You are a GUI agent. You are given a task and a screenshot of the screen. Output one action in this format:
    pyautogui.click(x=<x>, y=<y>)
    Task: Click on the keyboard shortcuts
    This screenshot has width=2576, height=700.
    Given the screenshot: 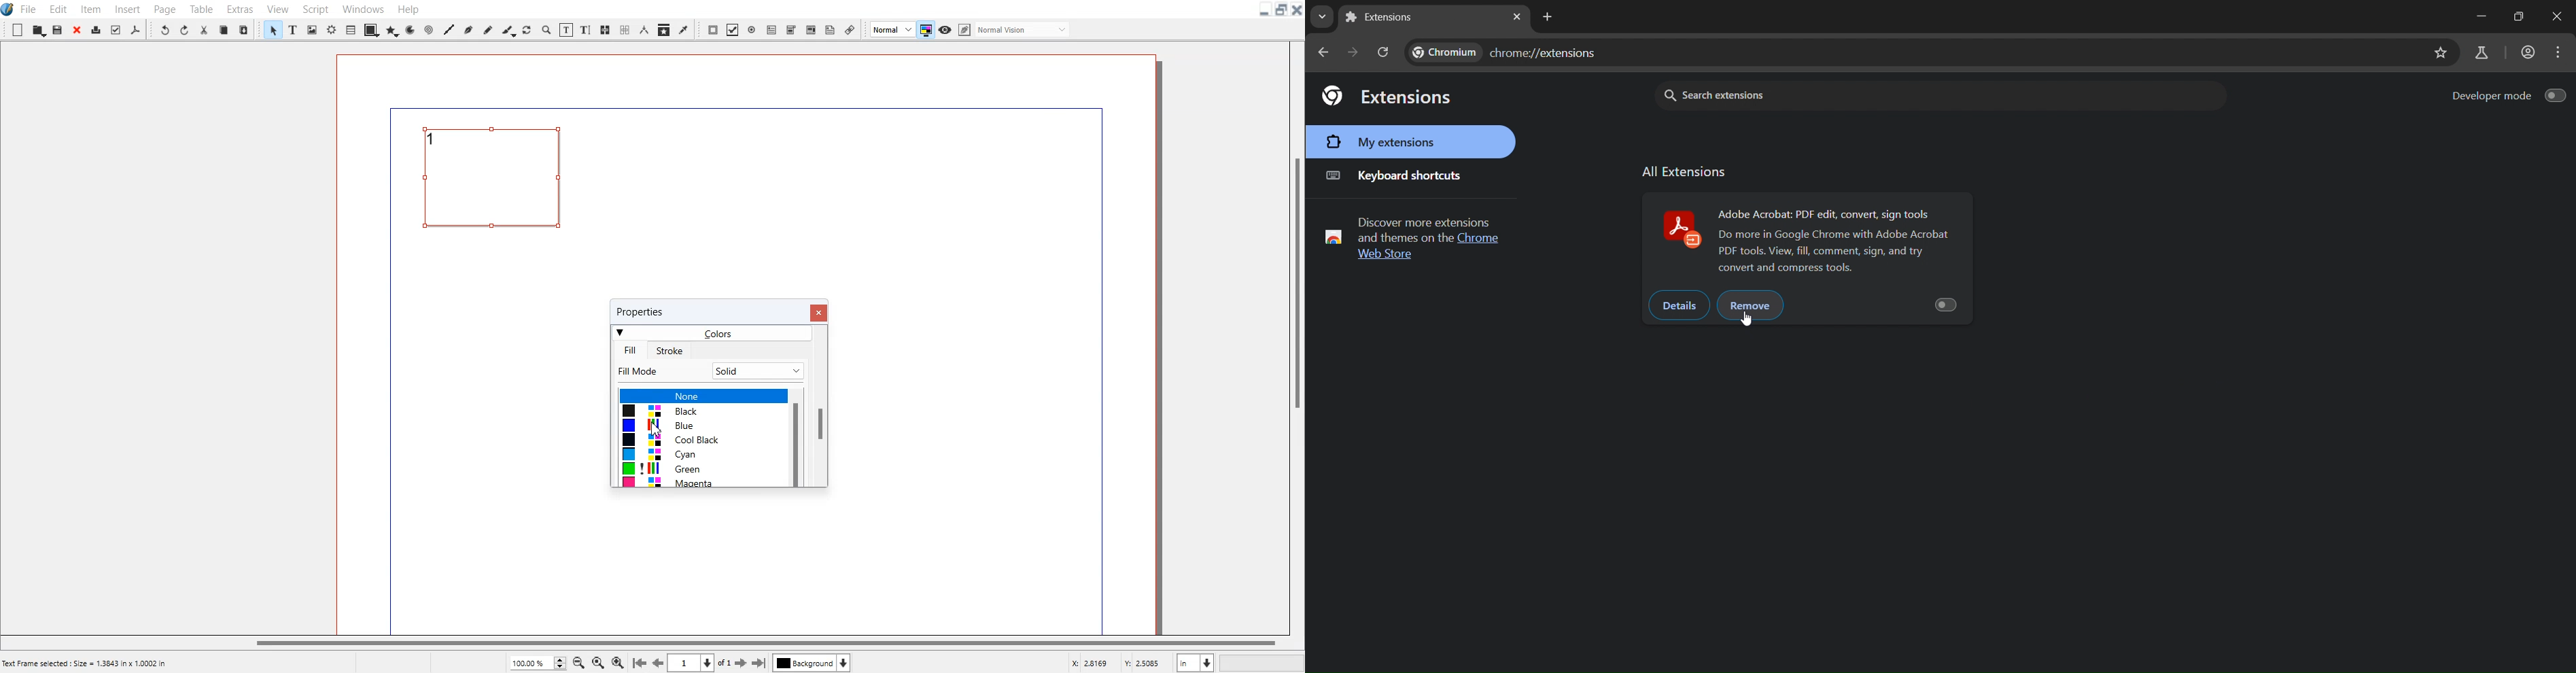 What is the action you would take?
    pyautogui.click(x=1413, y=176)
    